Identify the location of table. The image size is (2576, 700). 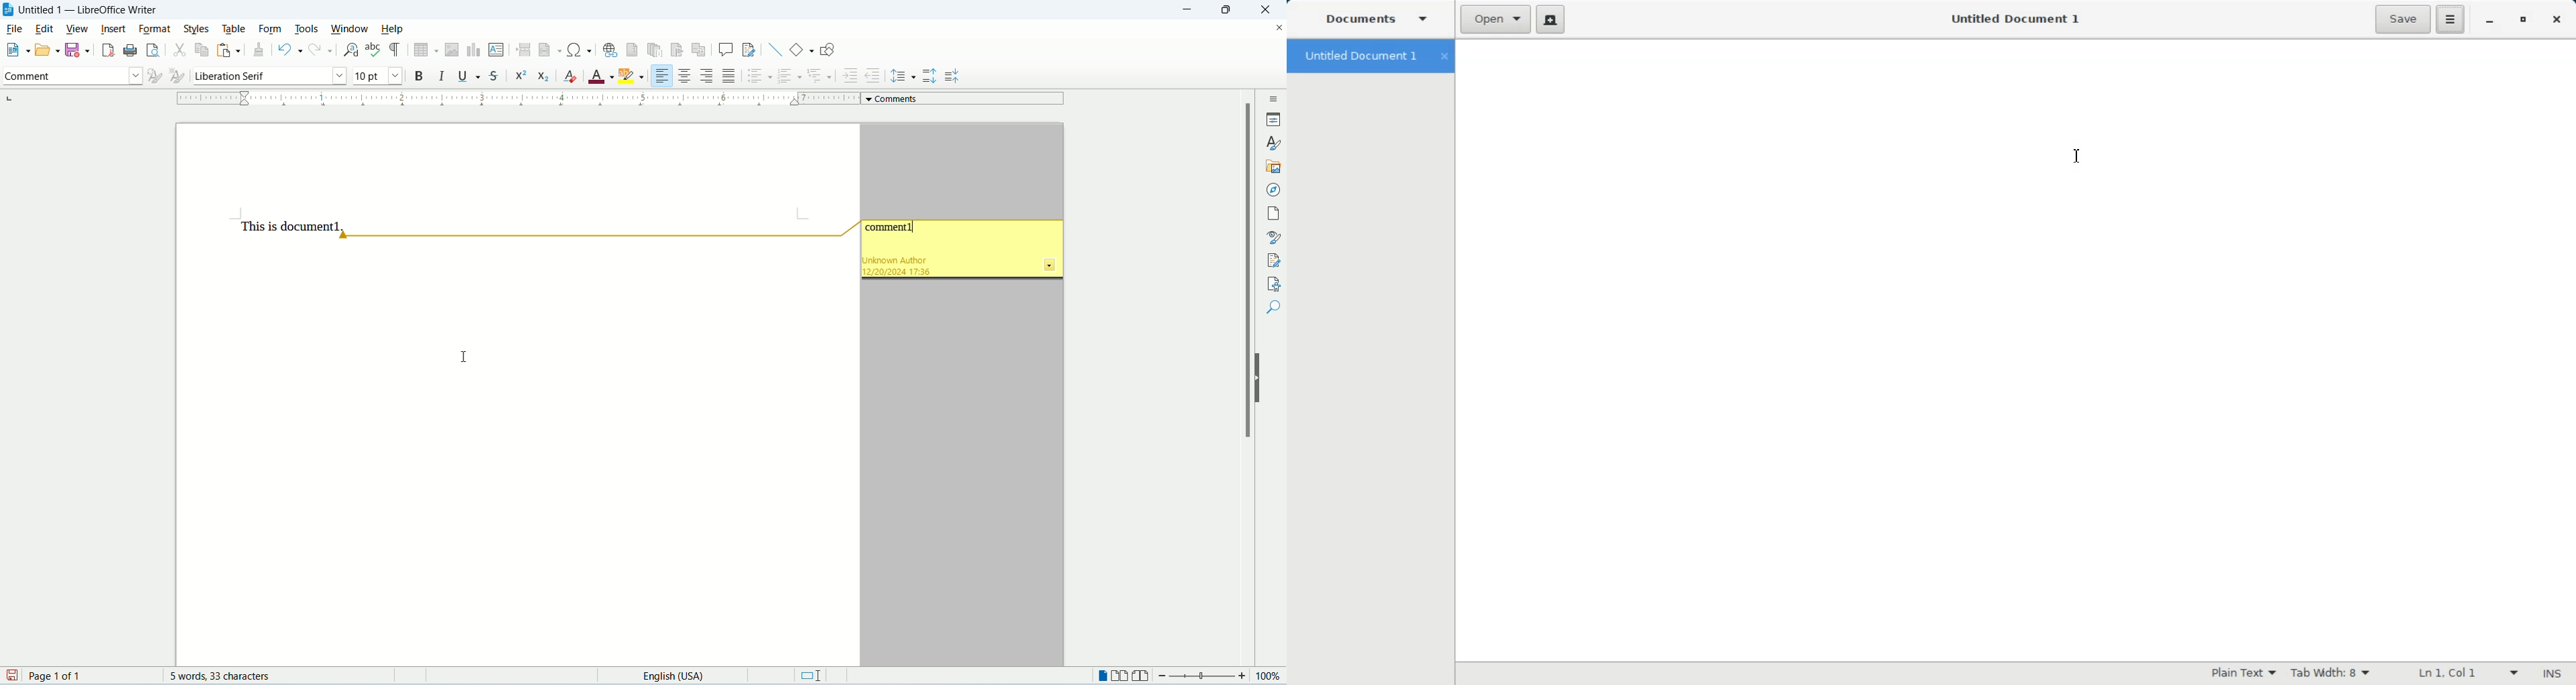
(237, 29).